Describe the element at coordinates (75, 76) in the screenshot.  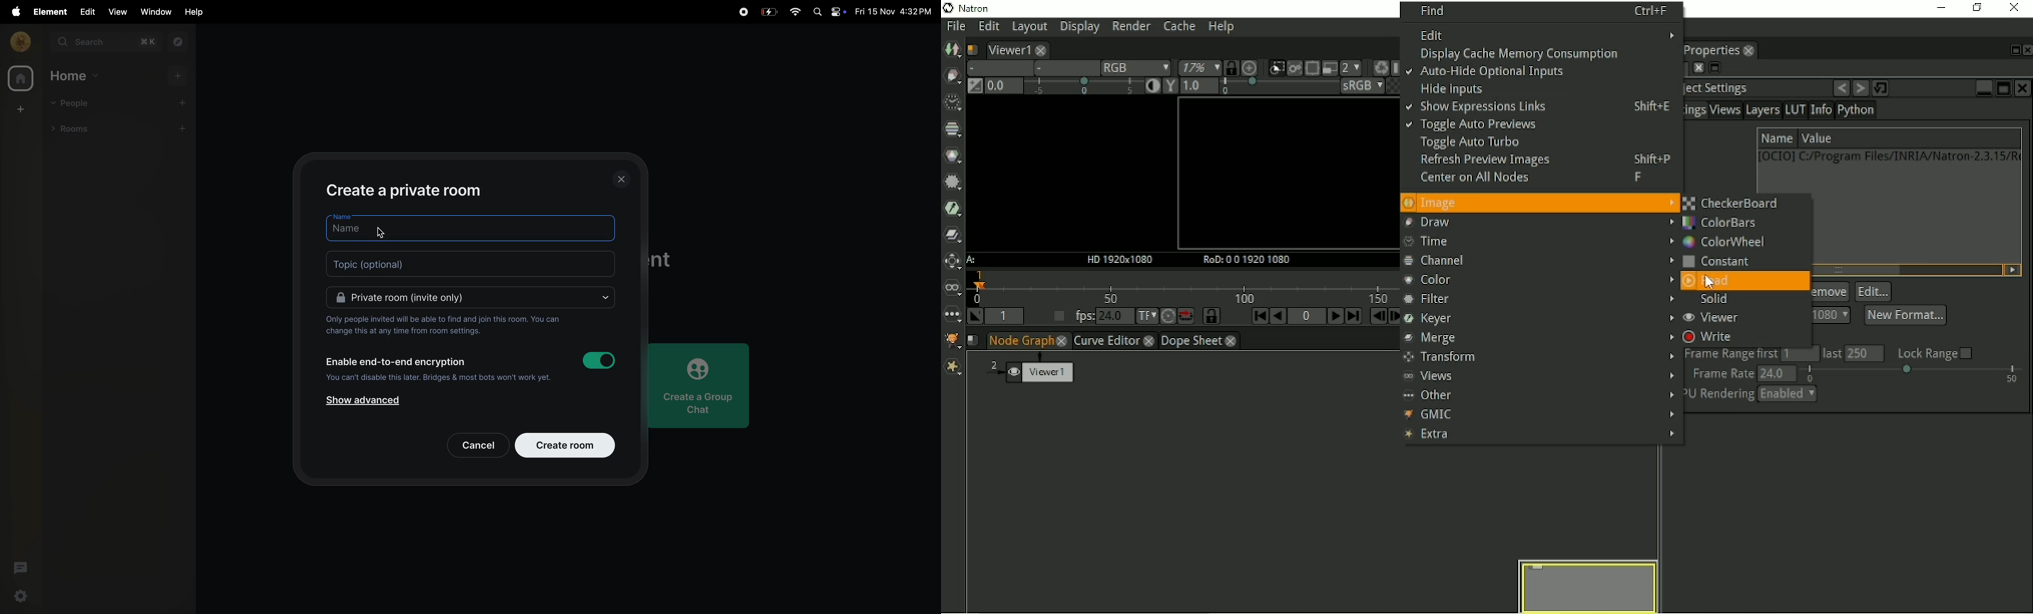
I see `home` at that location.